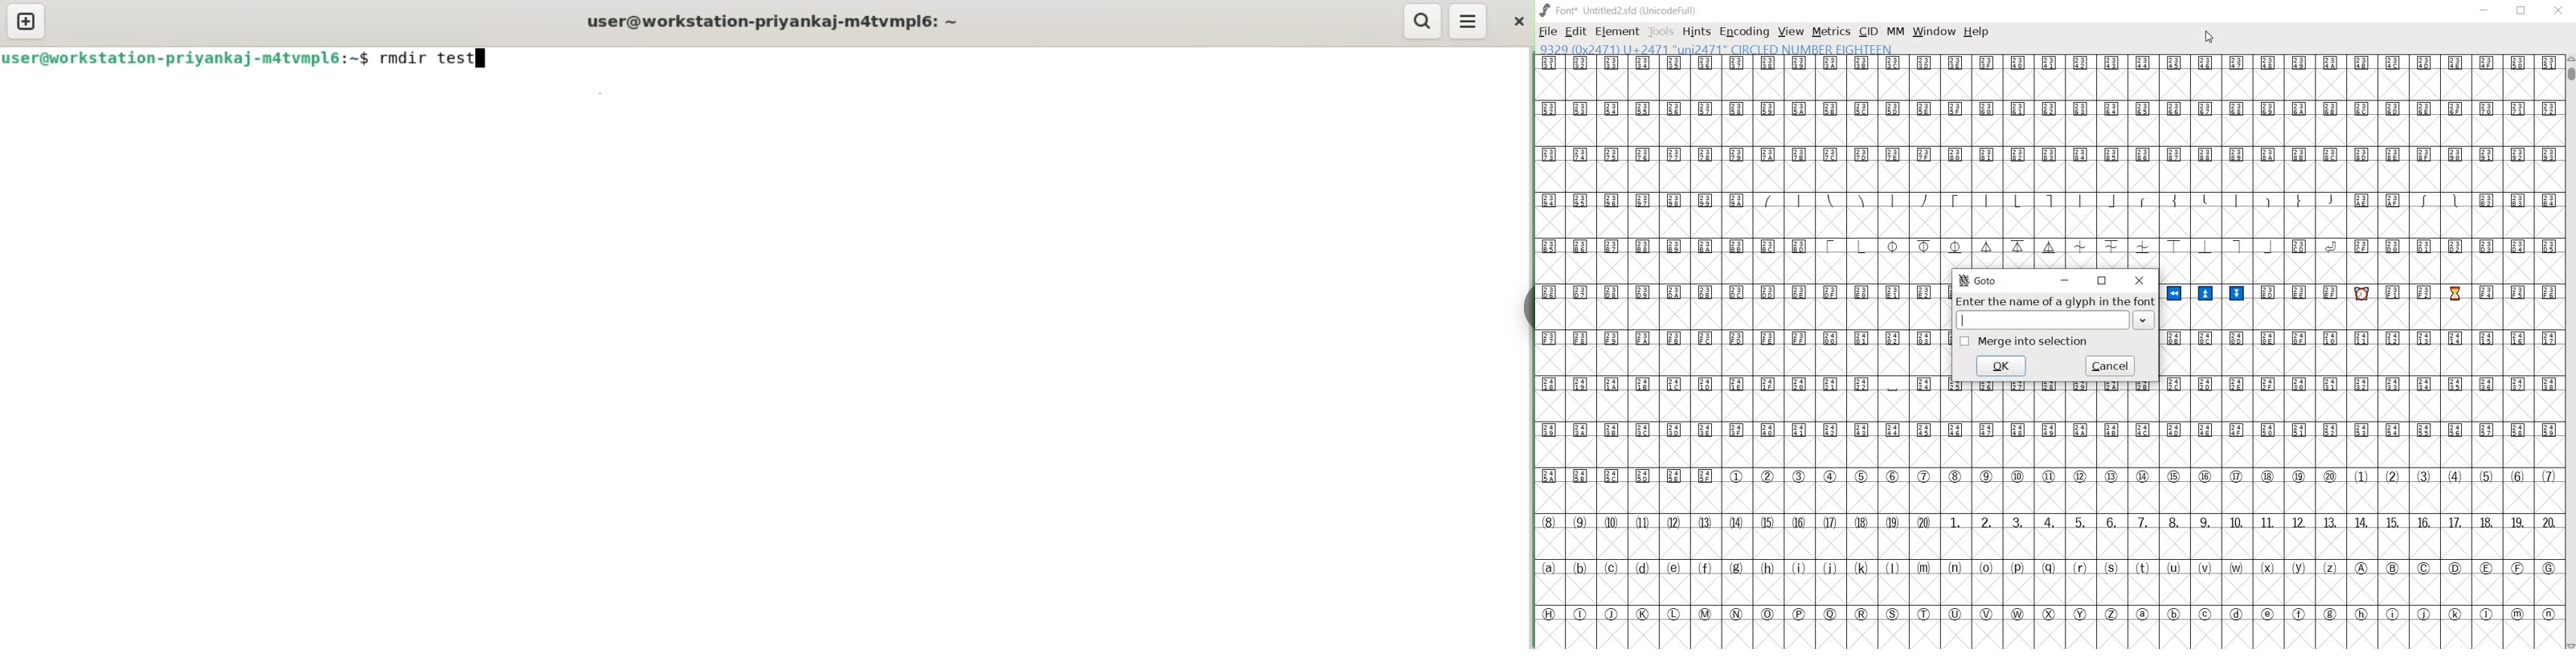 The image size is (2576, 672). What do you see at coordinates (1790, 31) in the screenshot?
I see `view` at bounding box center [1790, 31].